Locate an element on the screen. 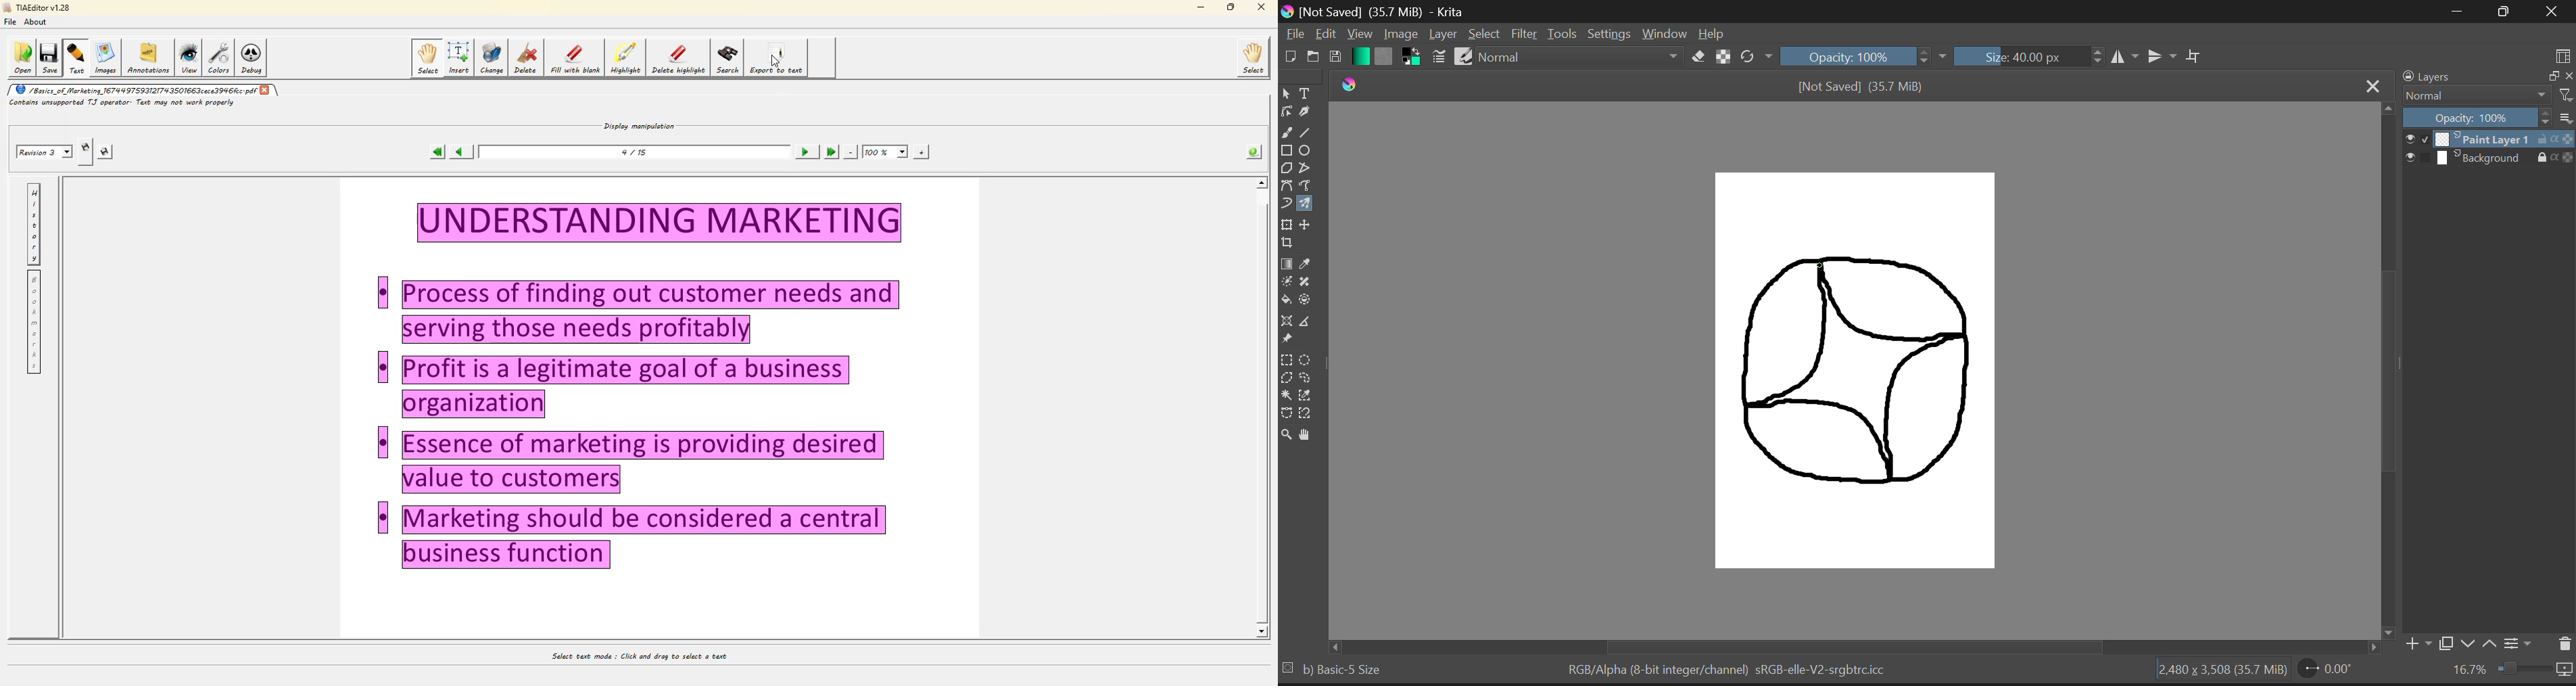 The width and height of the screenshot is (2576, 700). Tools is located at coordinates (1563, 35).